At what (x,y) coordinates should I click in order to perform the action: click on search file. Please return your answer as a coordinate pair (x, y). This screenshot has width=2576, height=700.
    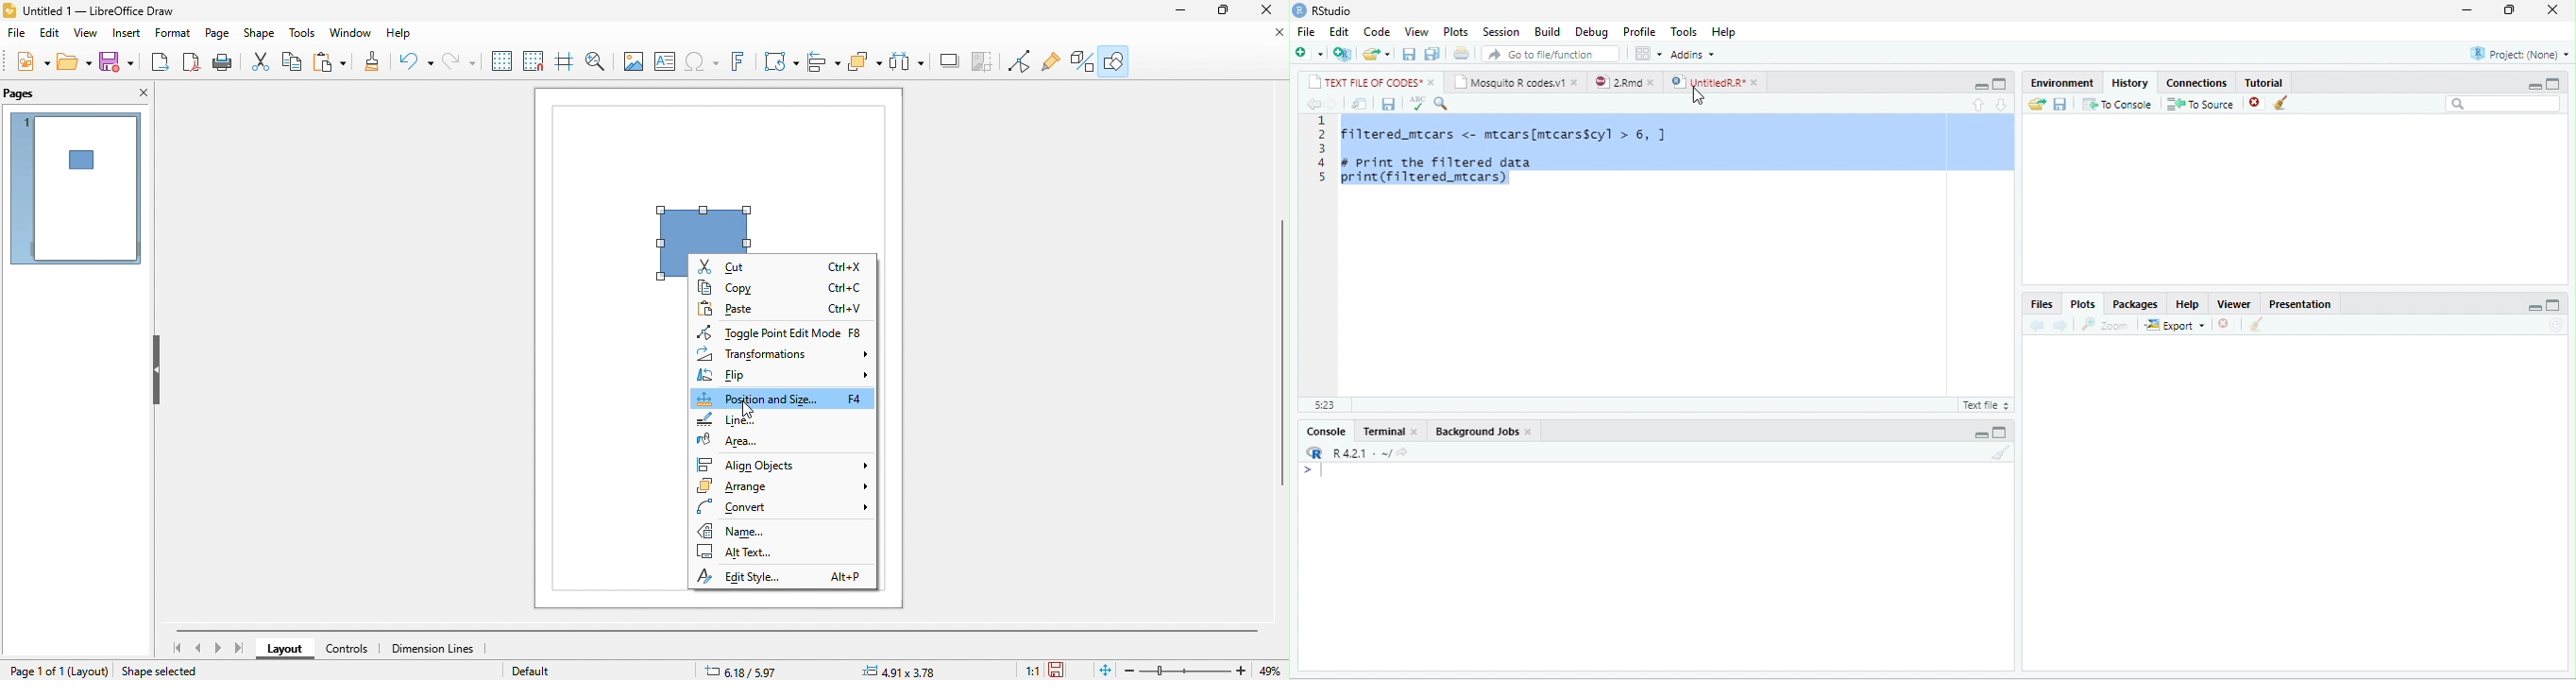
    Looking at the image, I should click on (1550, 55).